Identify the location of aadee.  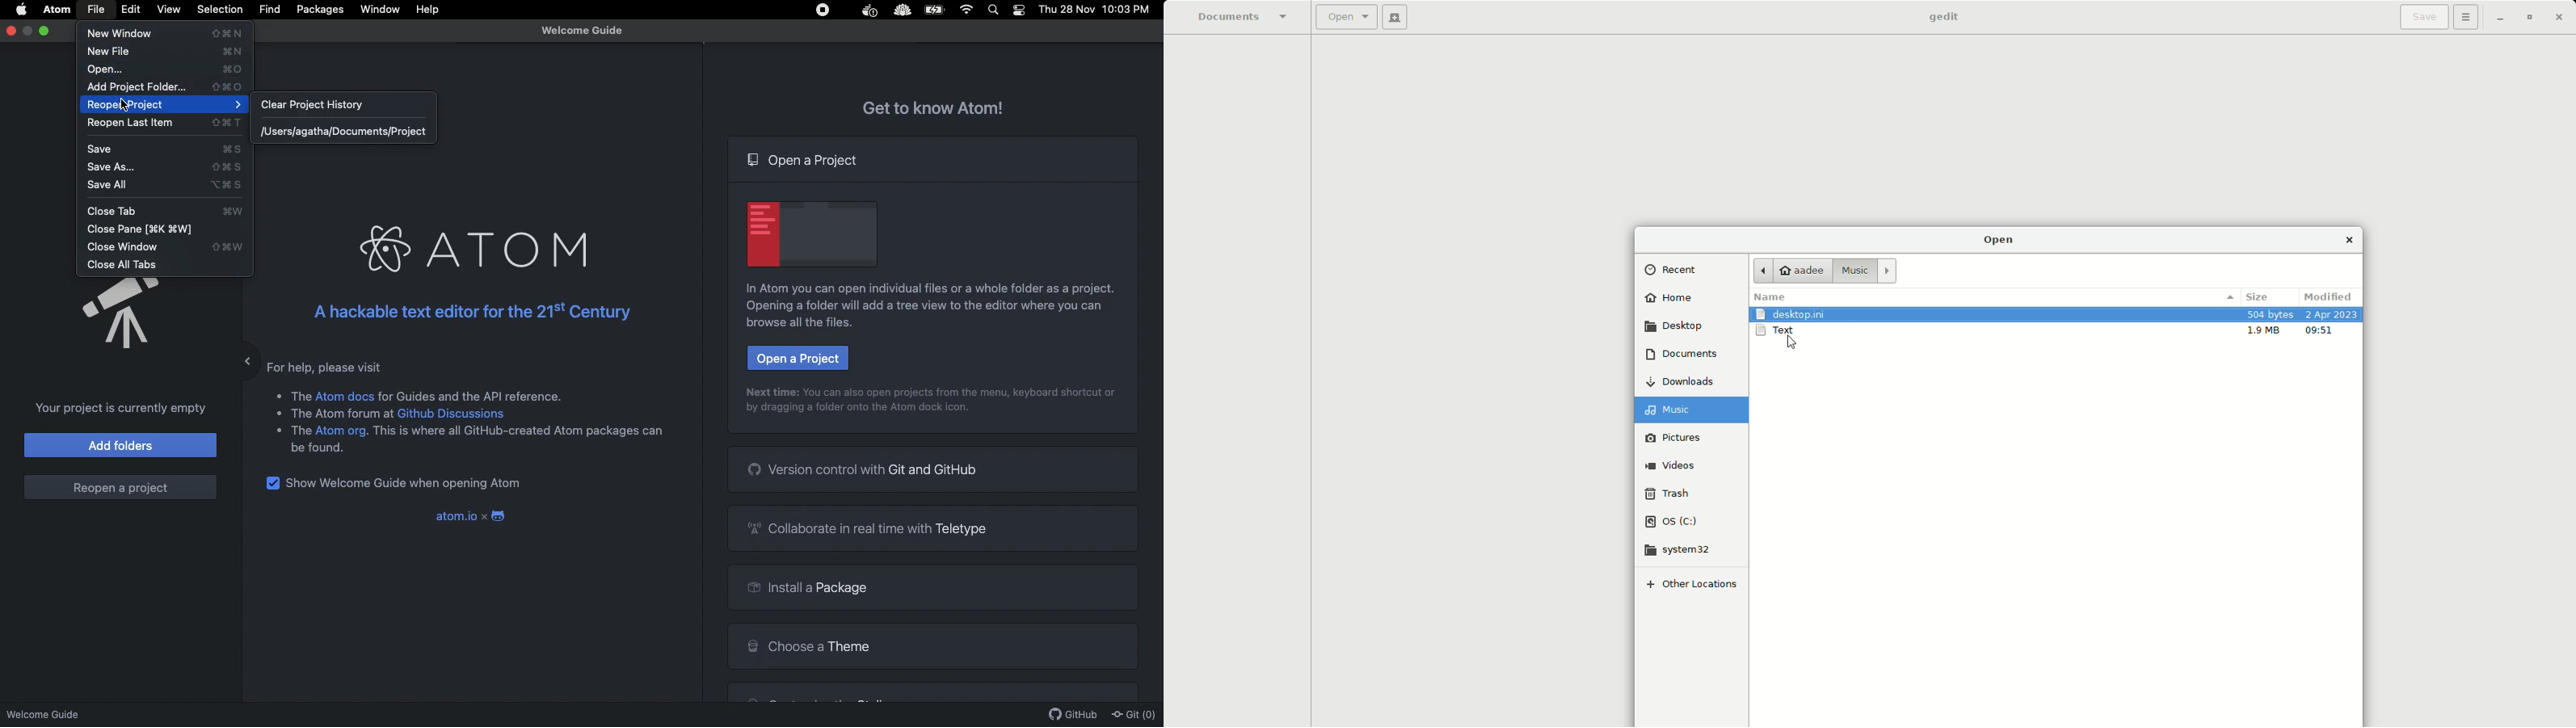
(1790, 269).